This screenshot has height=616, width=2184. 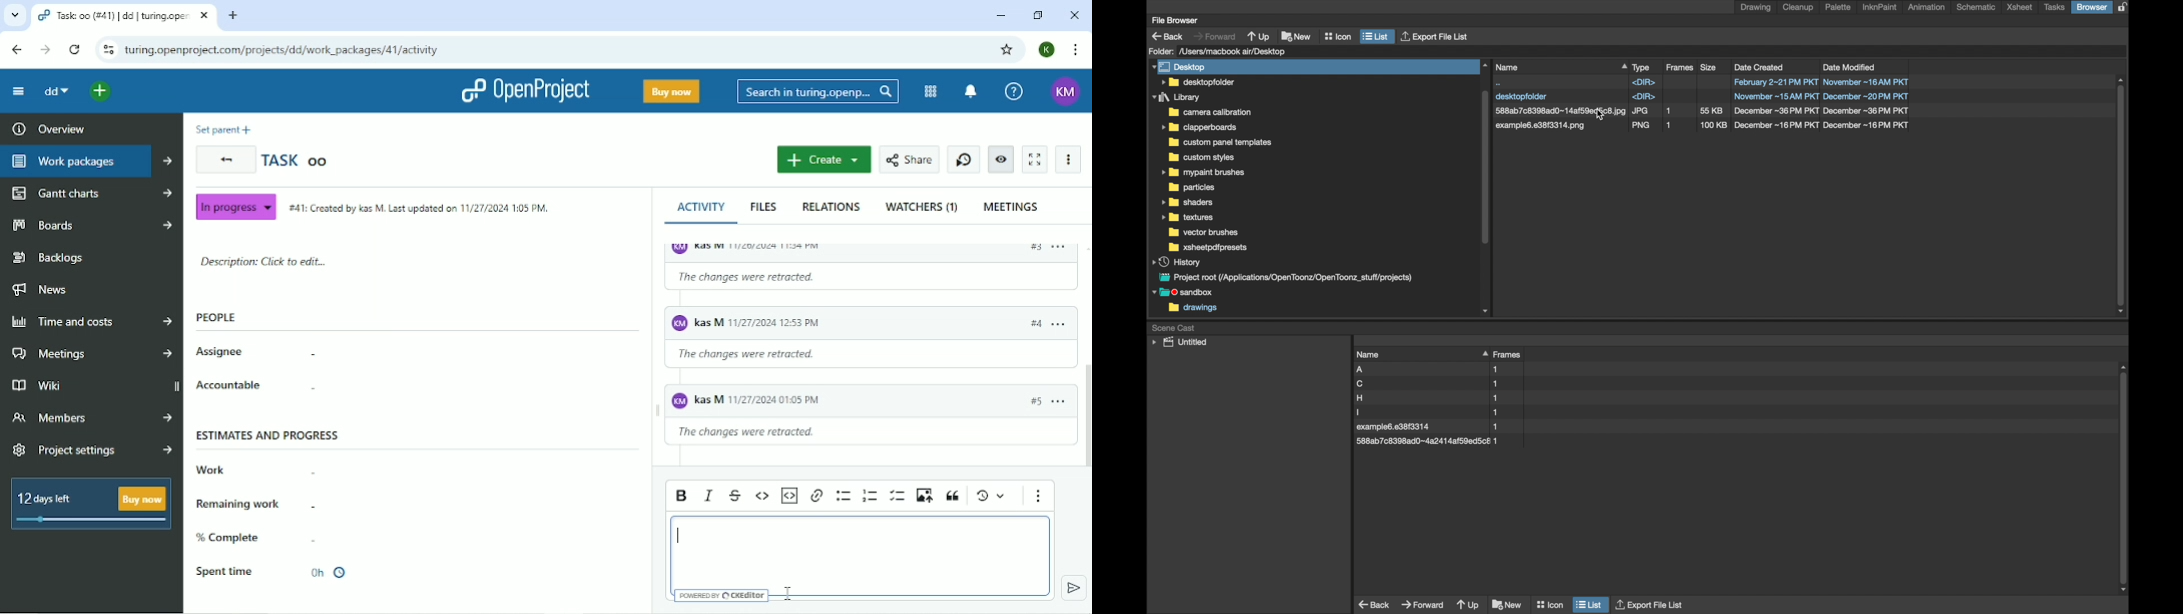 I want to click on Wiki, so click(x=93, y=386).